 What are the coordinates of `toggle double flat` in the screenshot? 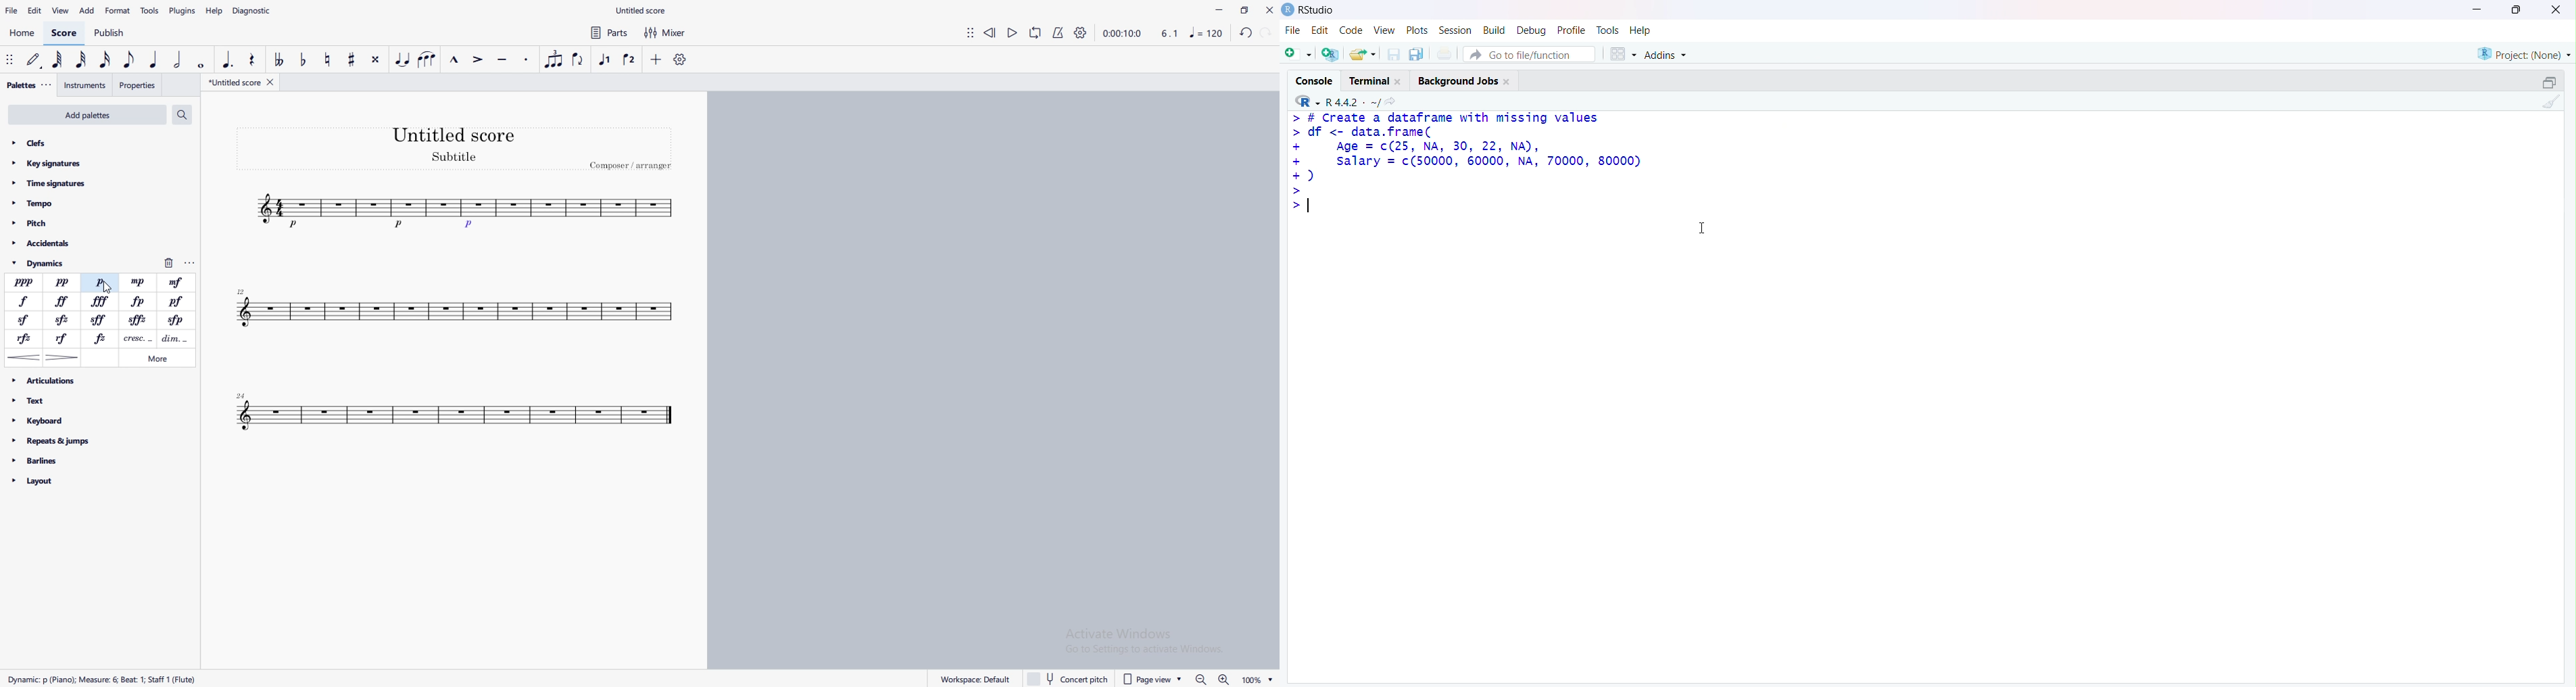 It's located at (281, 59).